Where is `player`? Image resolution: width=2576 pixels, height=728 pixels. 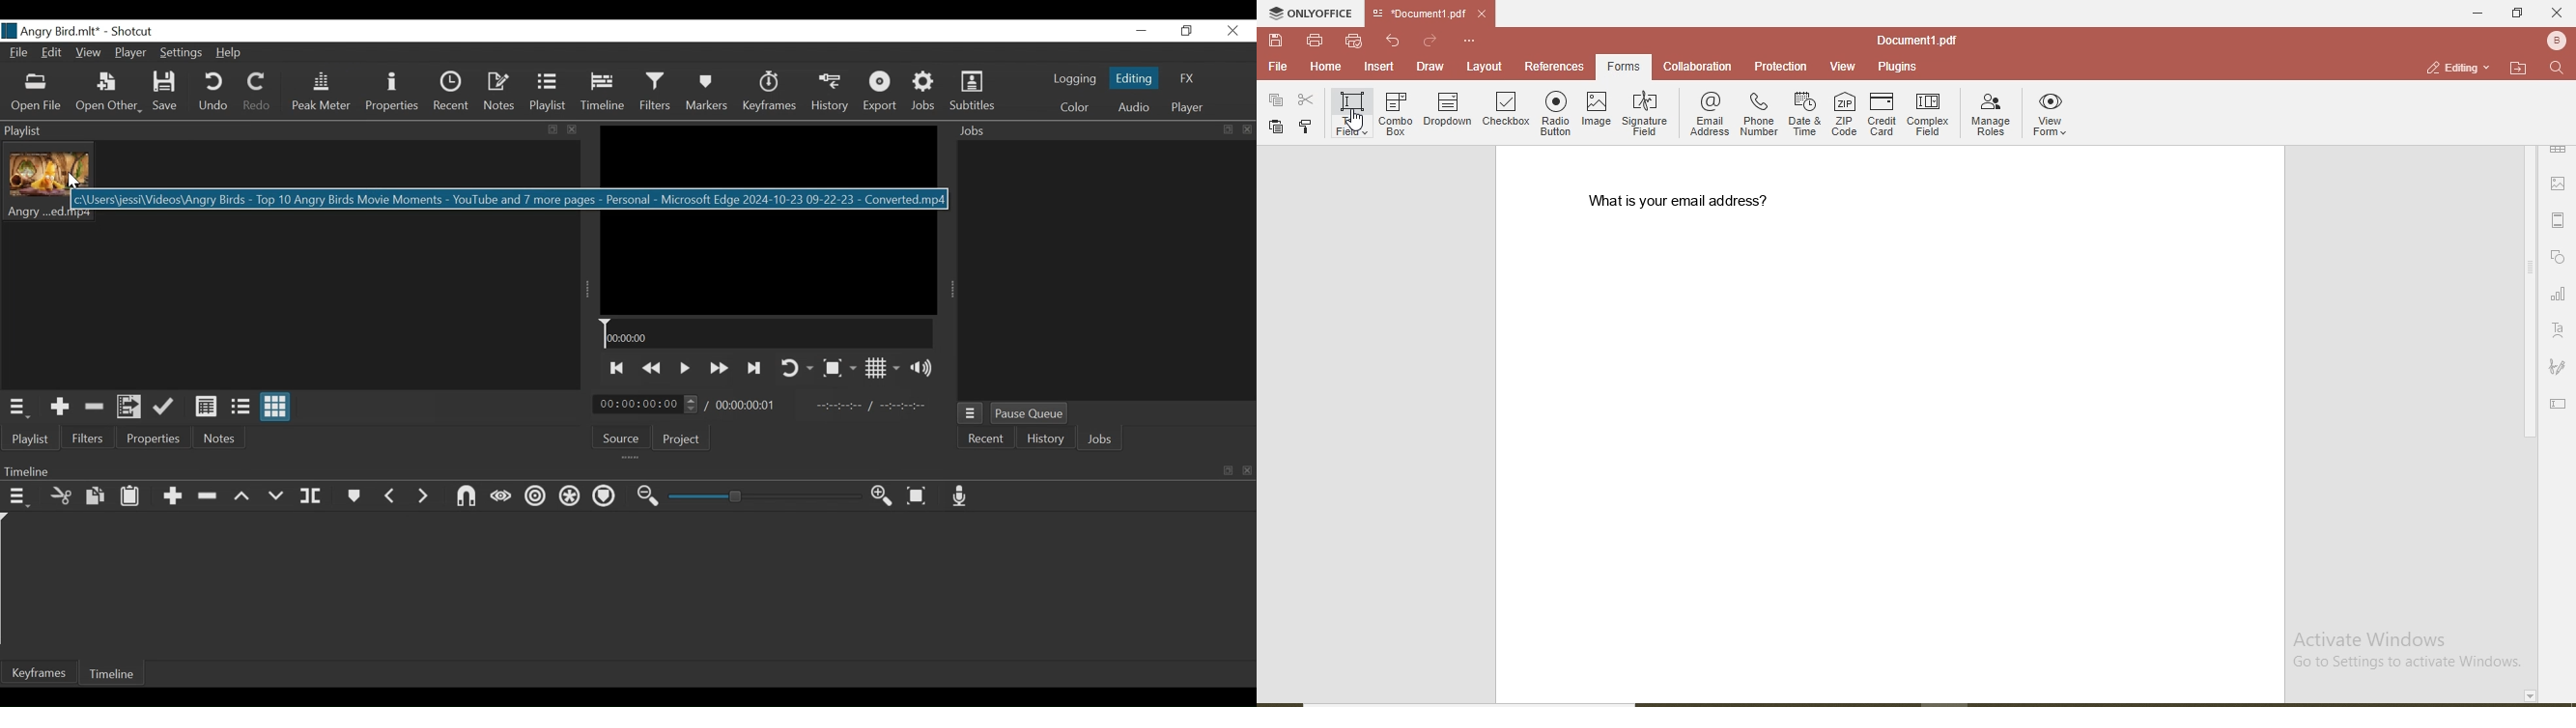
player is located at coordinates (1188, 107).